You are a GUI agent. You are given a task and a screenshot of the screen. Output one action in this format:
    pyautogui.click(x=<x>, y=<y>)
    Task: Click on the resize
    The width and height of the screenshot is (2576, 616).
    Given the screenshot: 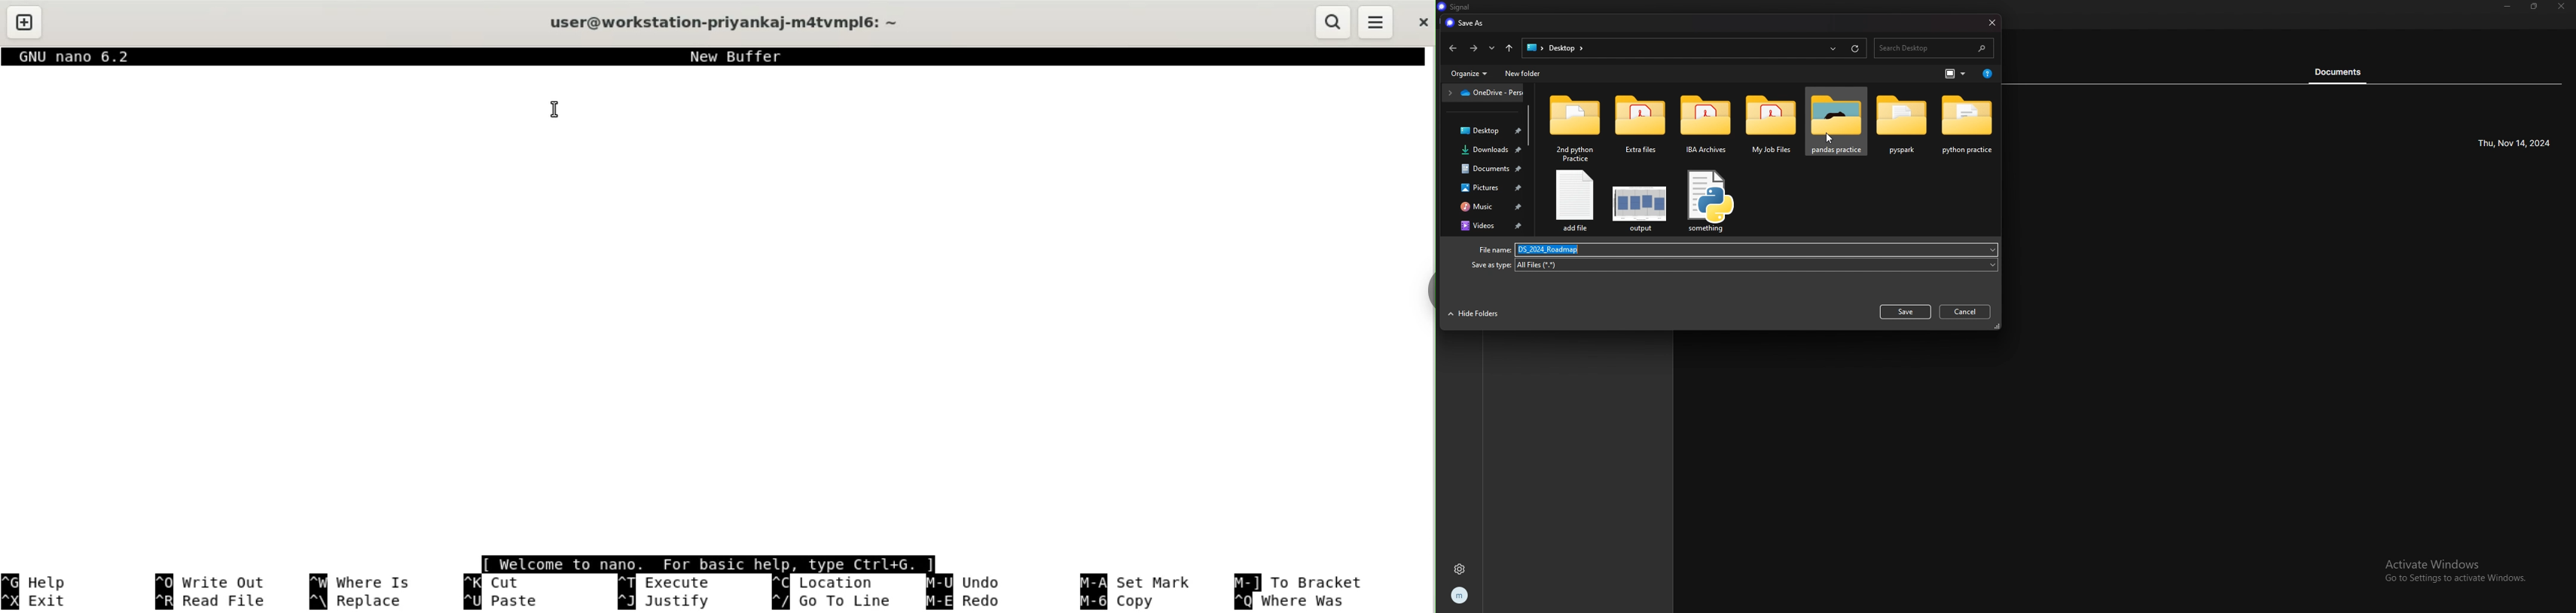 What is the action you would take?
    pyautogui.click(x=2535, y=6)
    